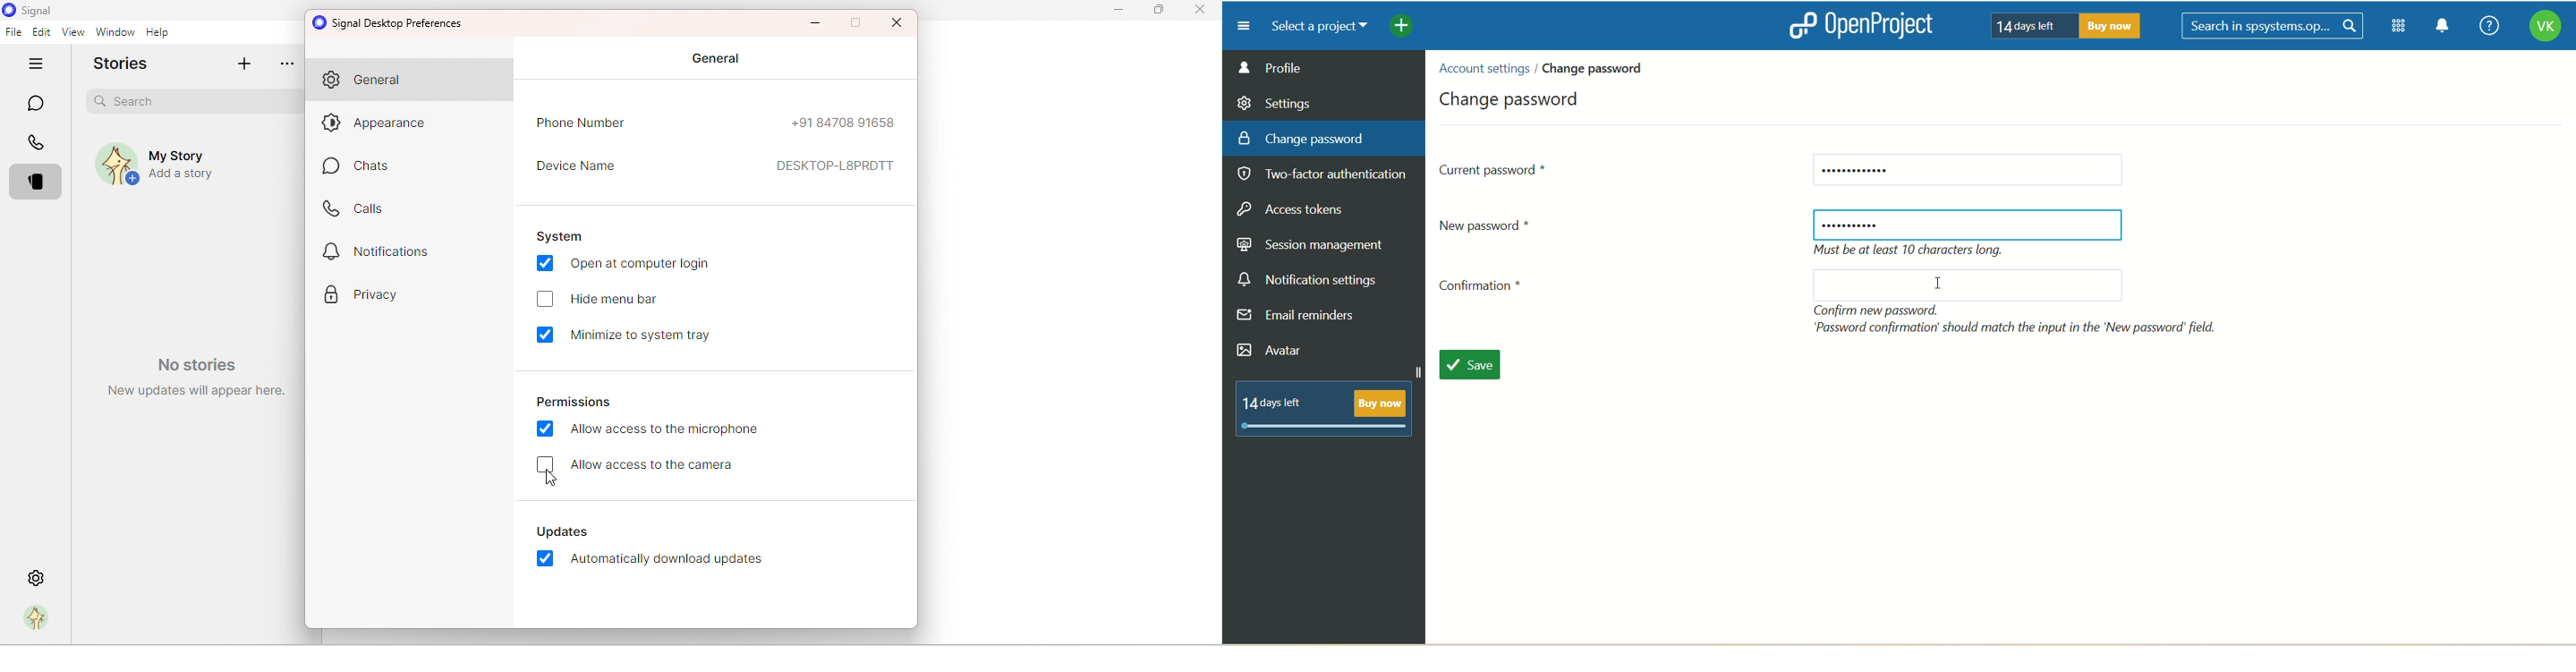 This screenshot has height=672, width=2576. I want to click on settings, so click(1275, 101).